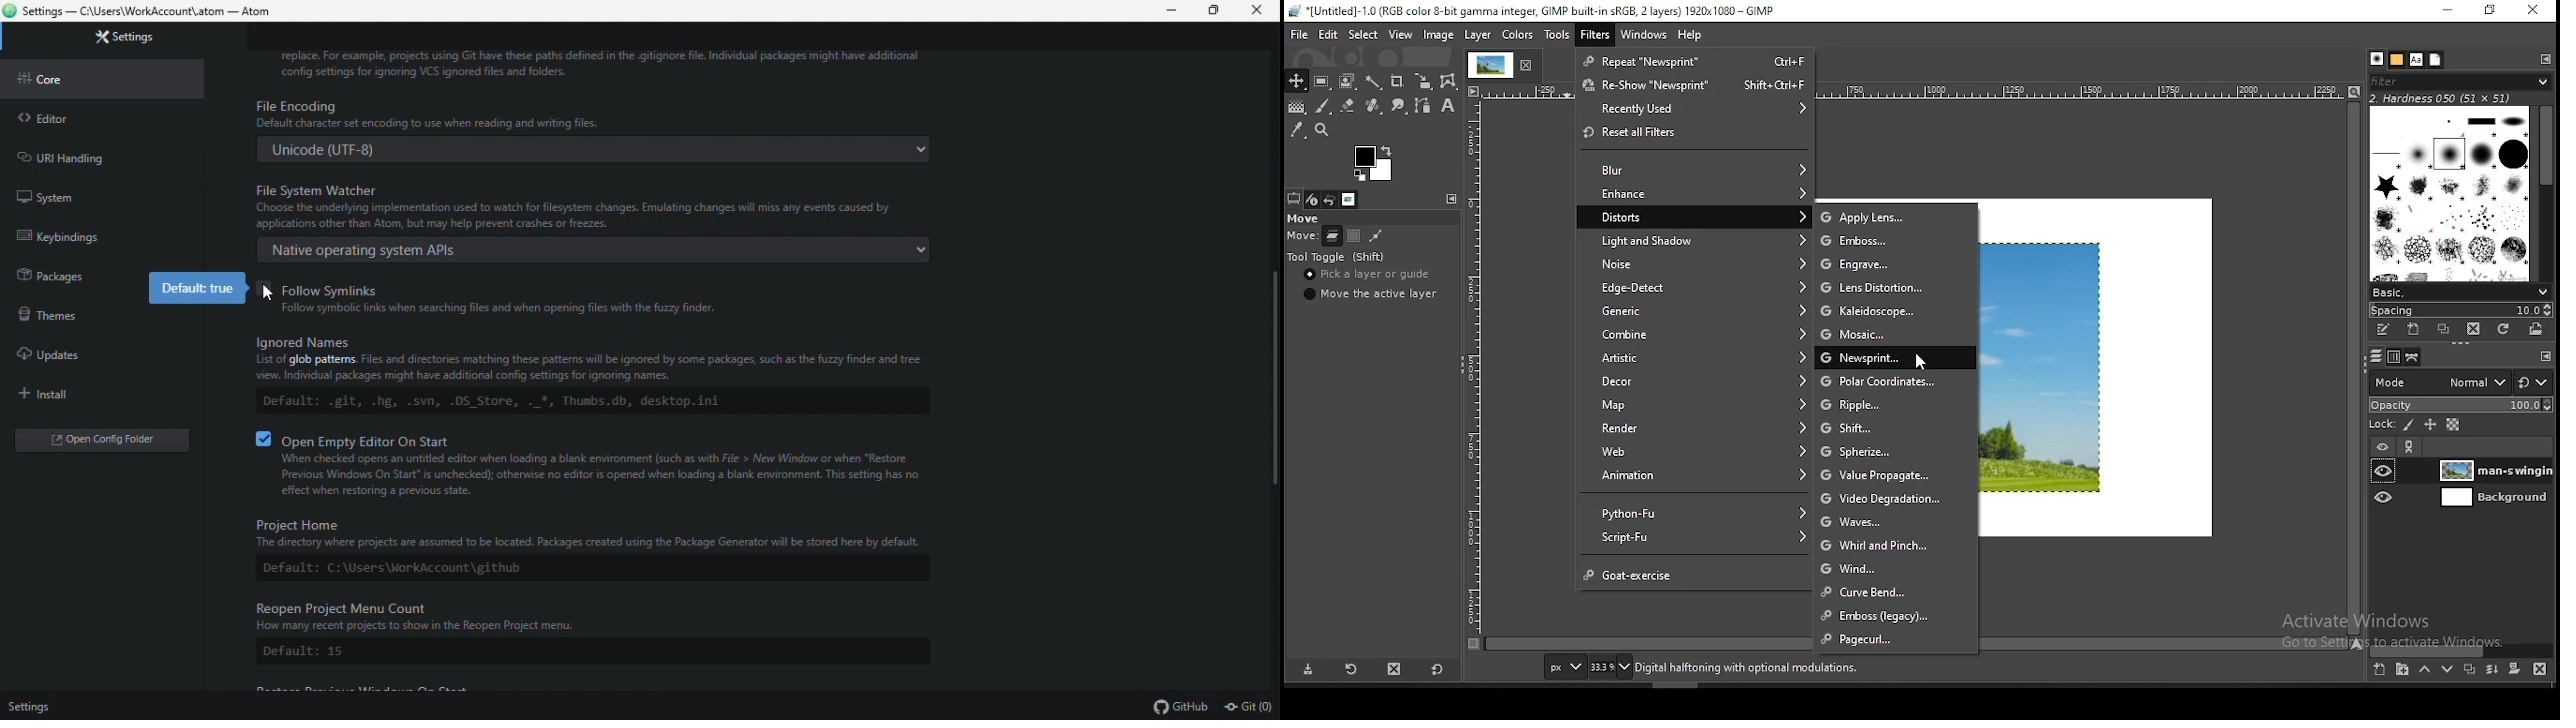 This screenshot has height=728, width=2576. Describe the element at coordinates (1480, 36) in the screenshot. I see `layer` at that location.